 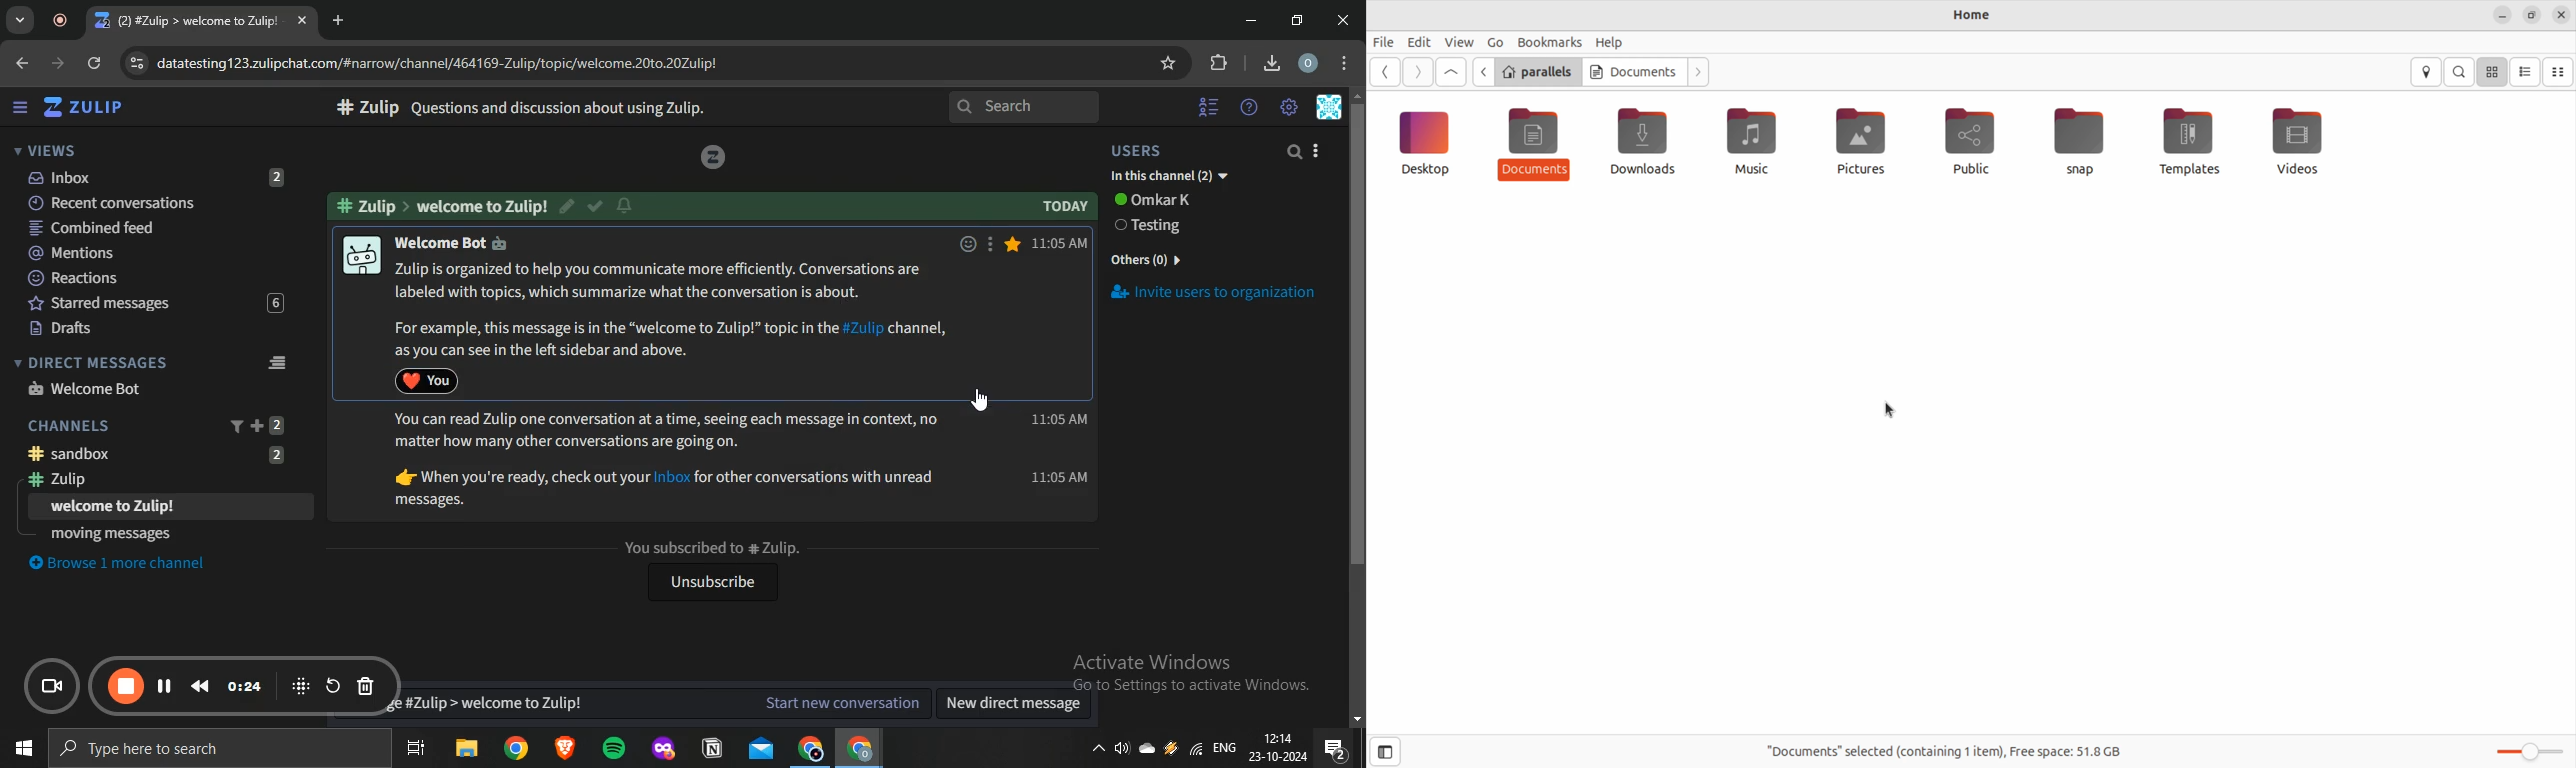 What do you see at coordinates (1220, 63) in the screenshot?
I see `extensions` at bounding box center [1220, 63].